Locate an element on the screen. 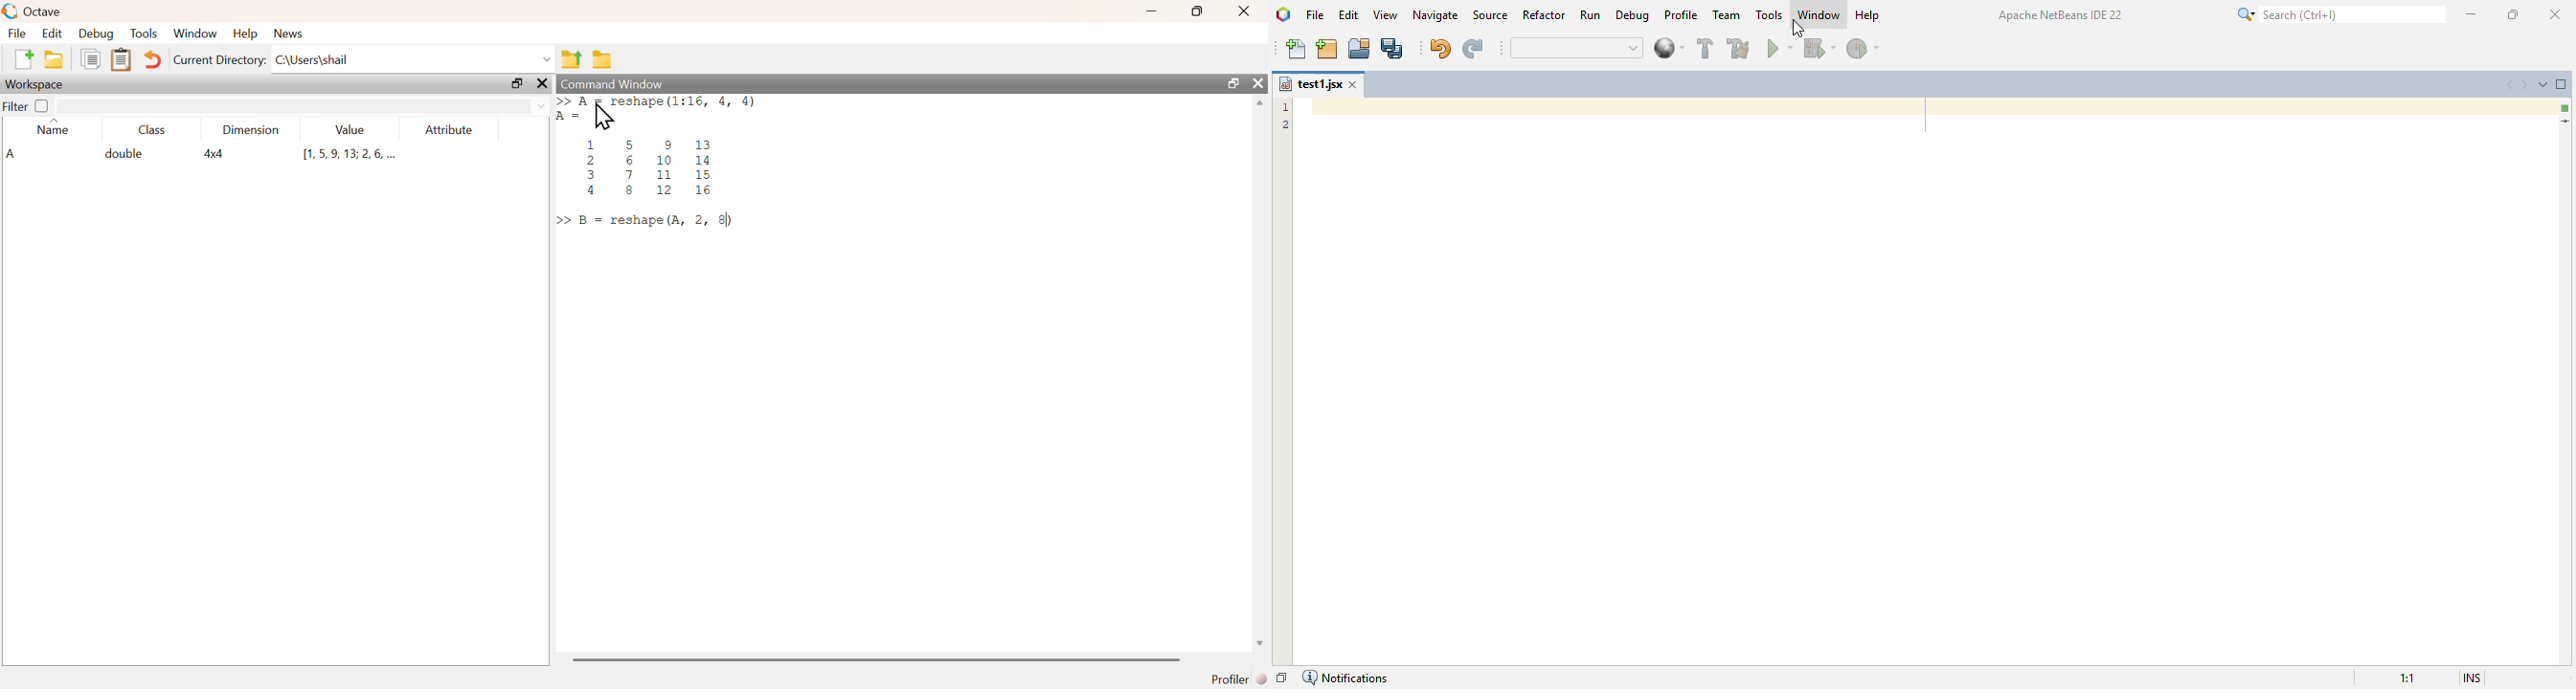 This screenshot has width=2576, height=700. close is located at coordinates (544, 84).